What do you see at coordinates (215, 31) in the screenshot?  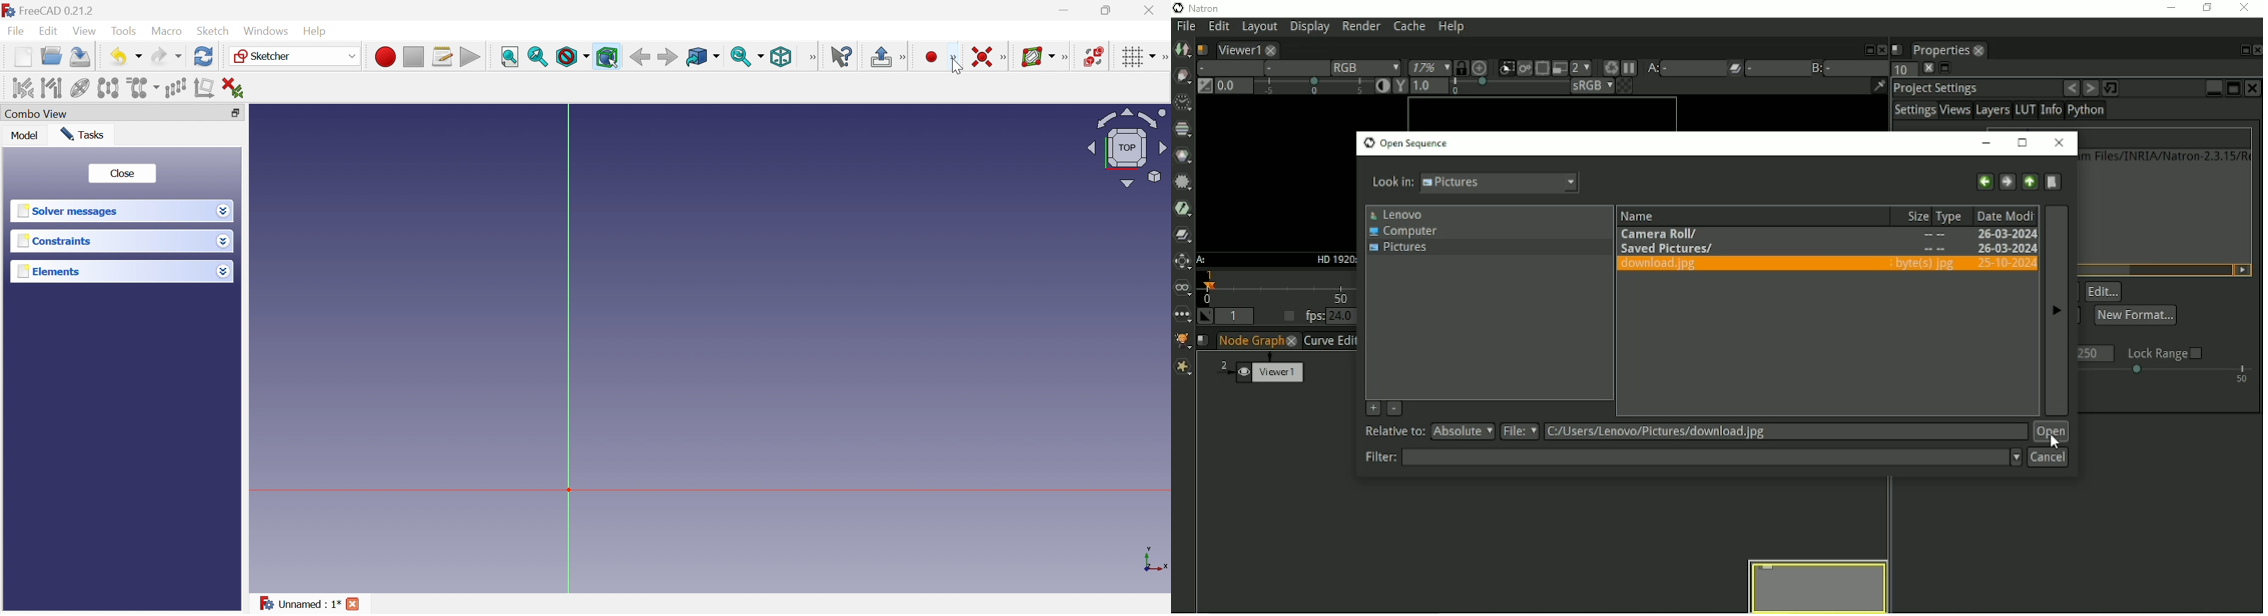 I see `Sketch` at bounding box center [215, 31].